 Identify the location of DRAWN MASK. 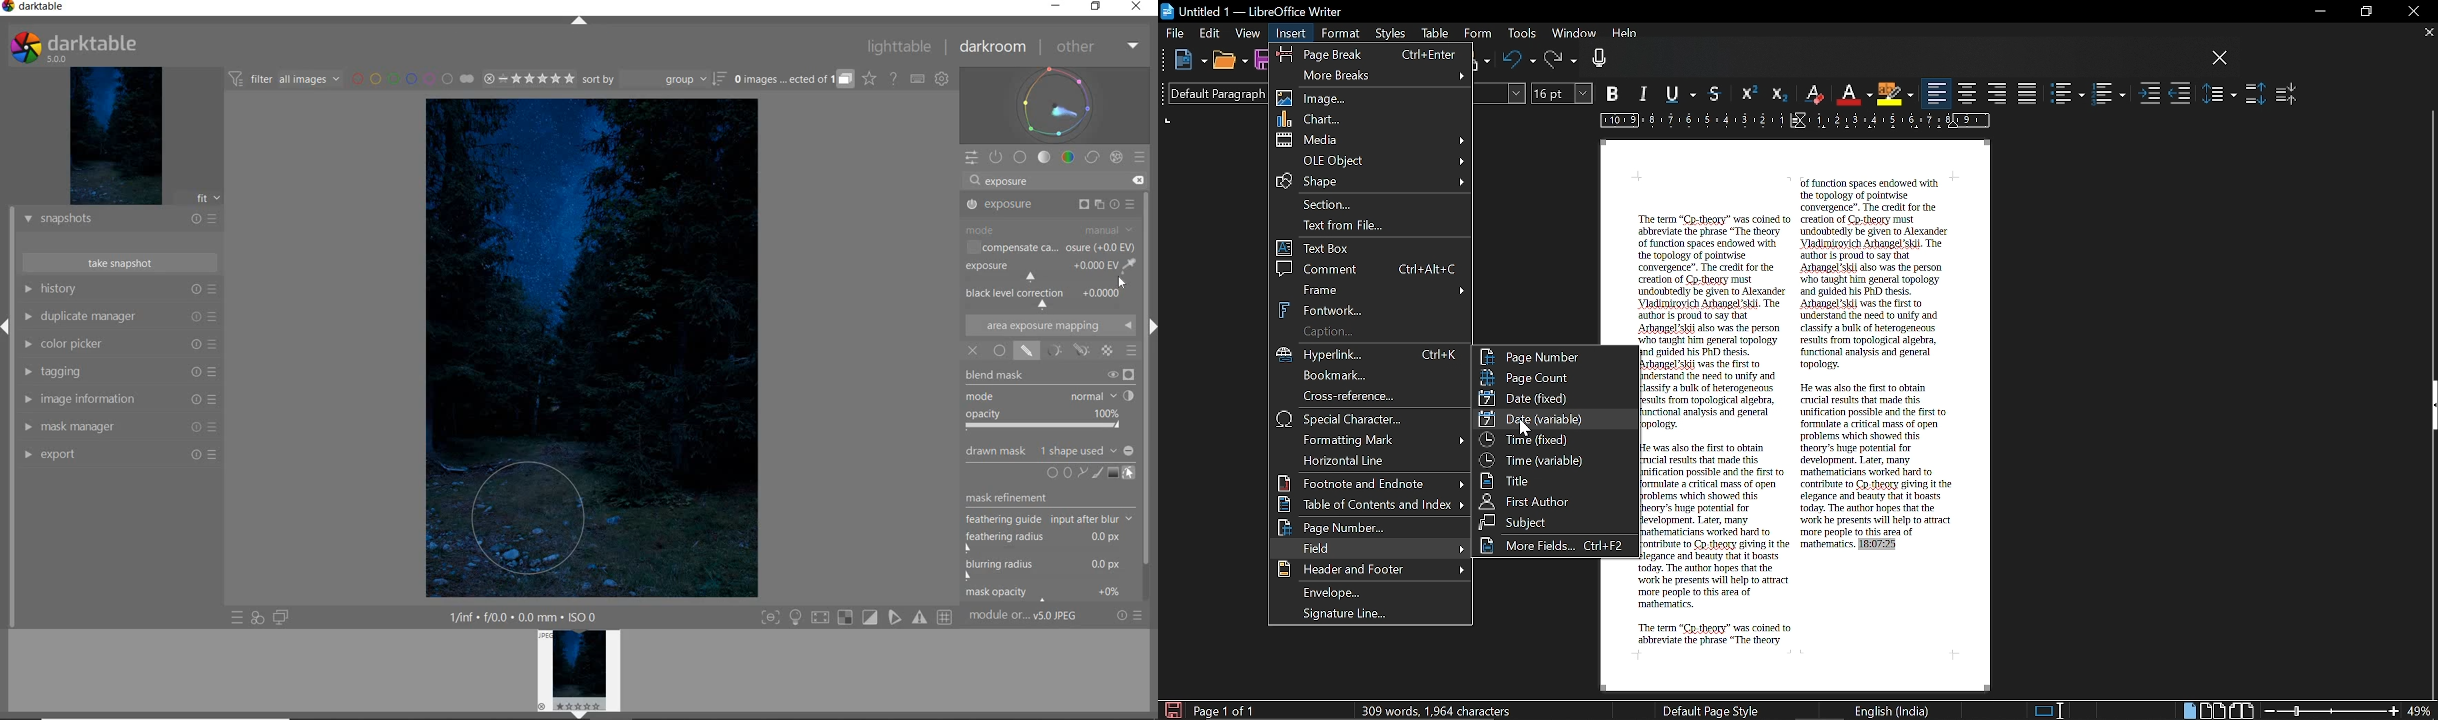
(1048, 451).